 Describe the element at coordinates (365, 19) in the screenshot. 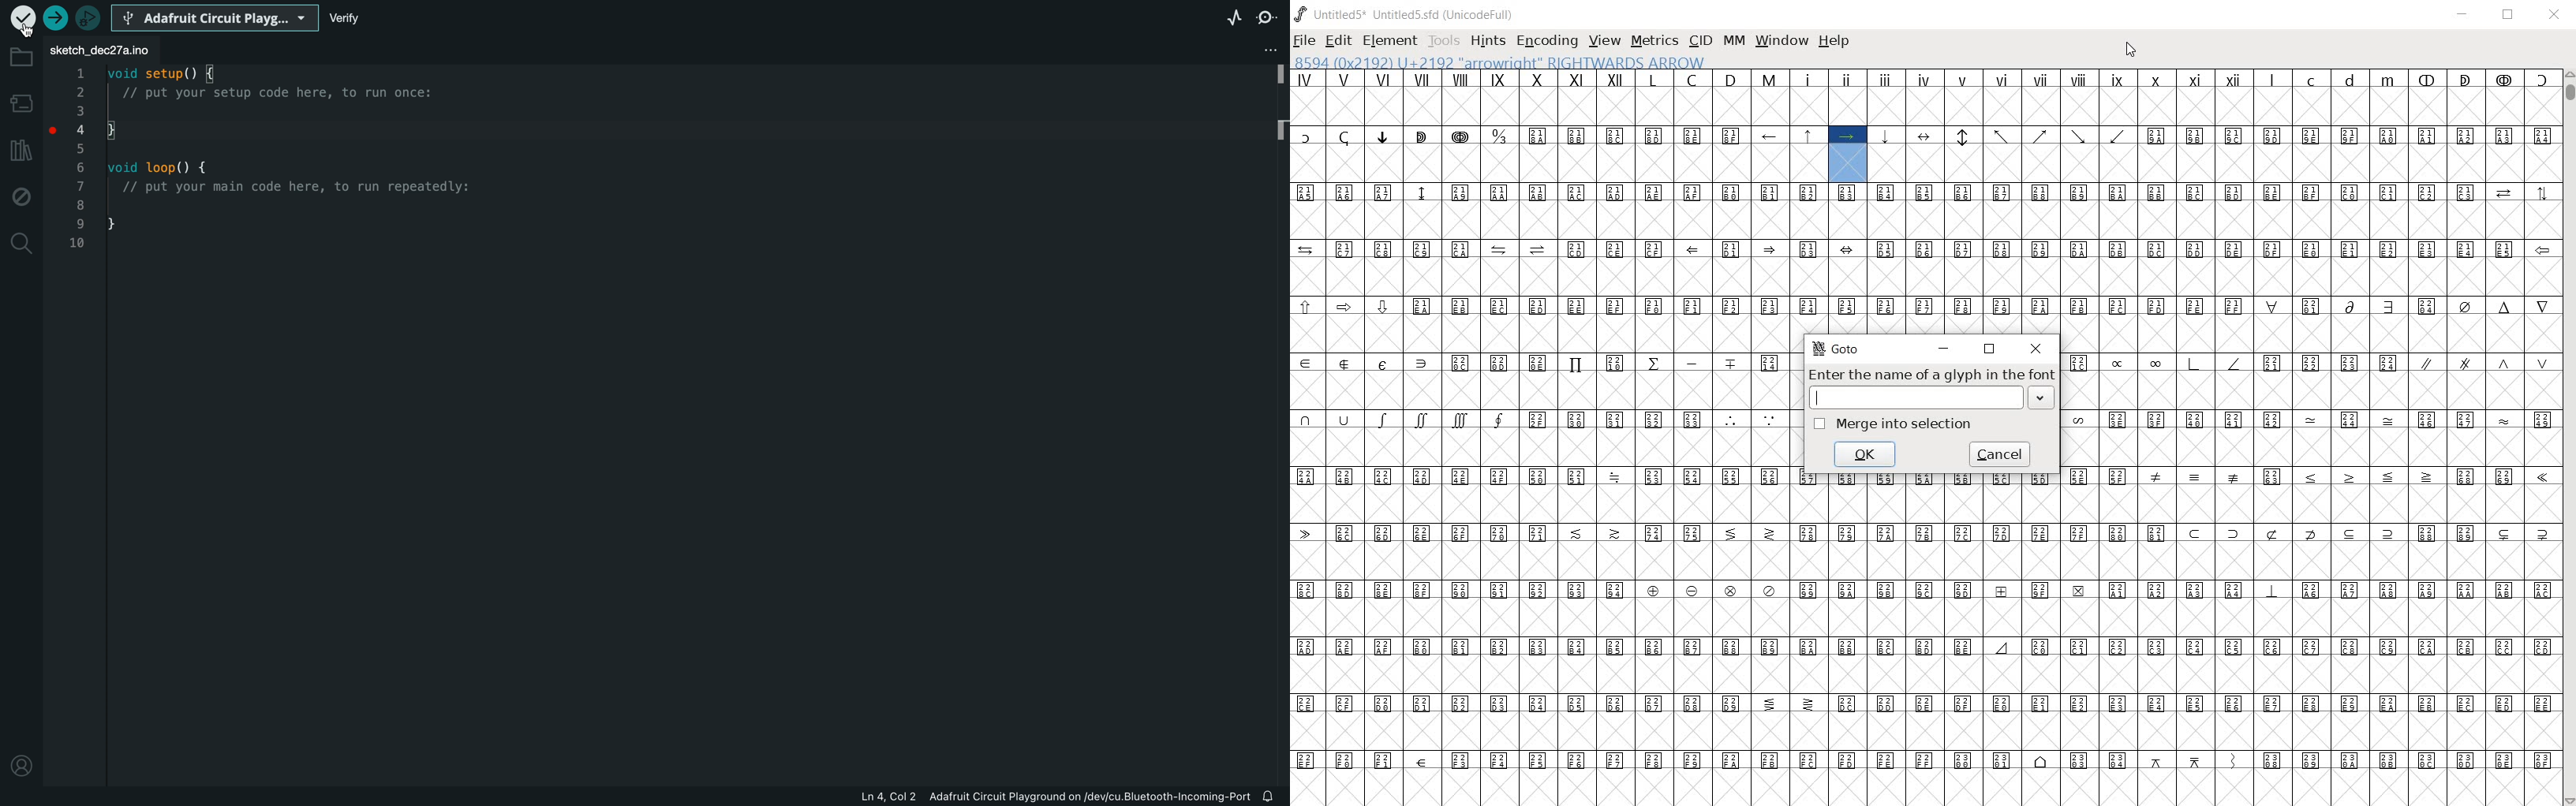

I see `verify` at that location.